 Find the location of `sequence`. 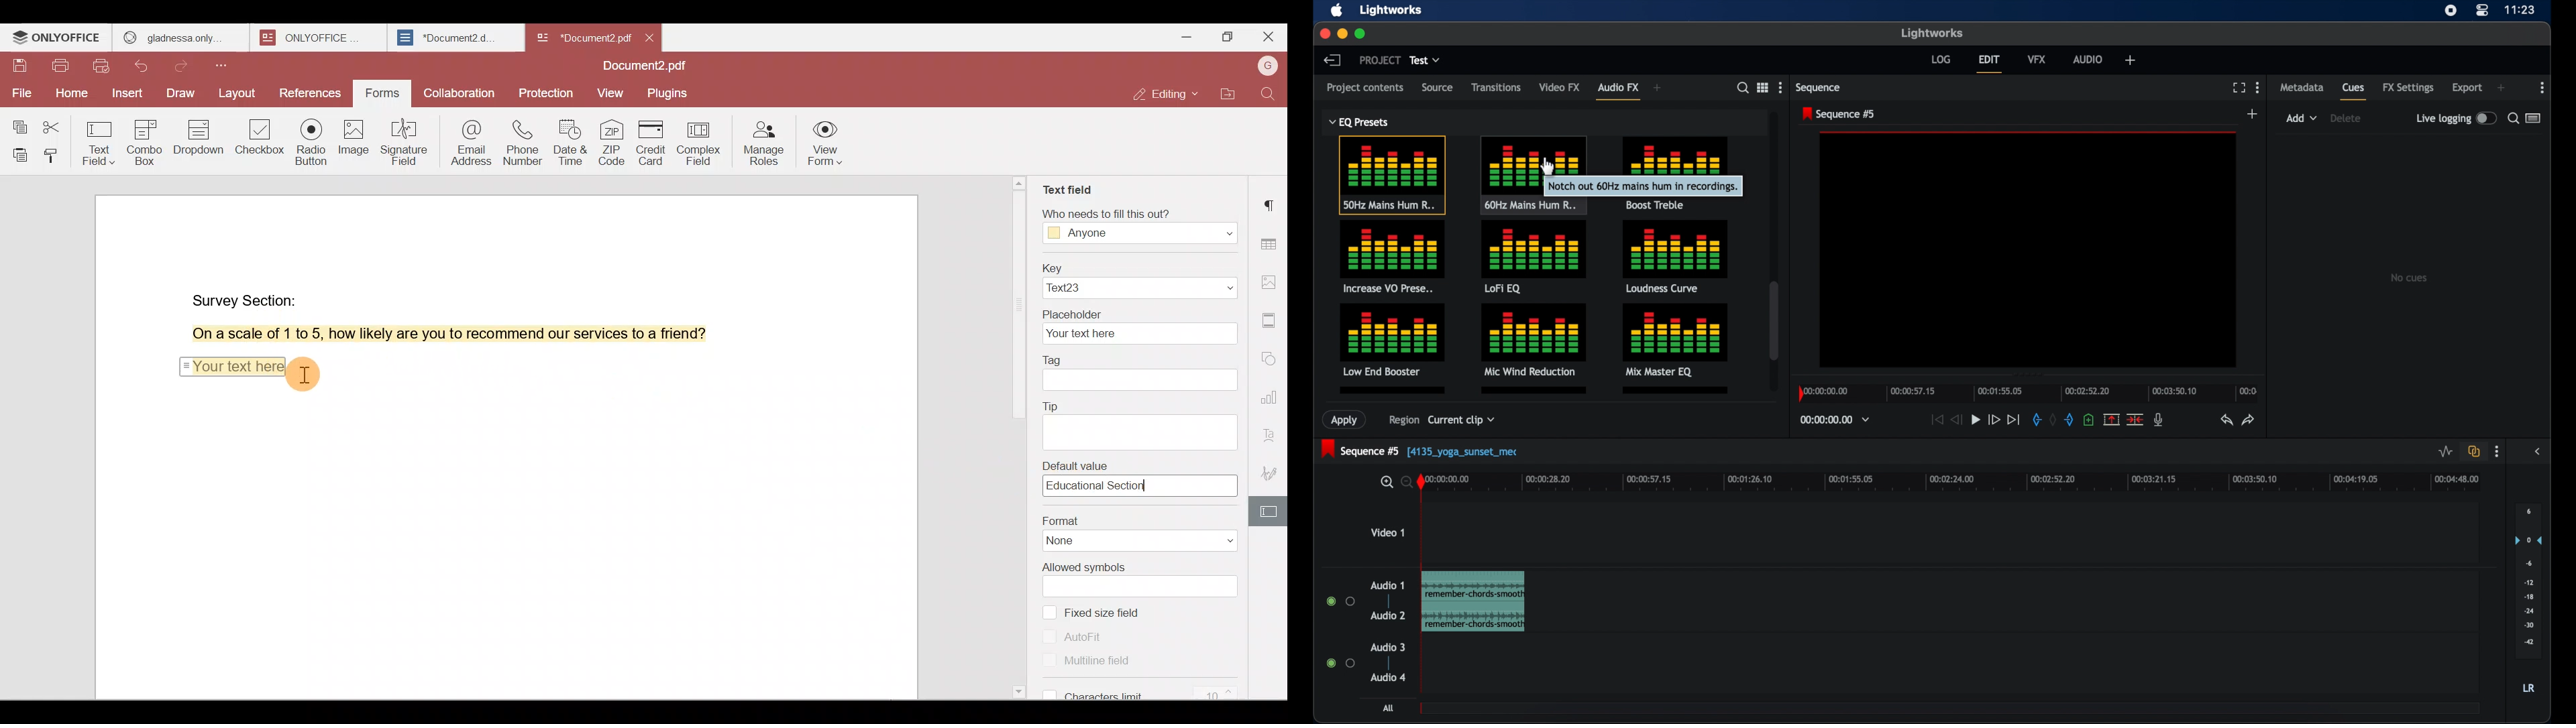

sequence is located at coordinates (1818, 88).